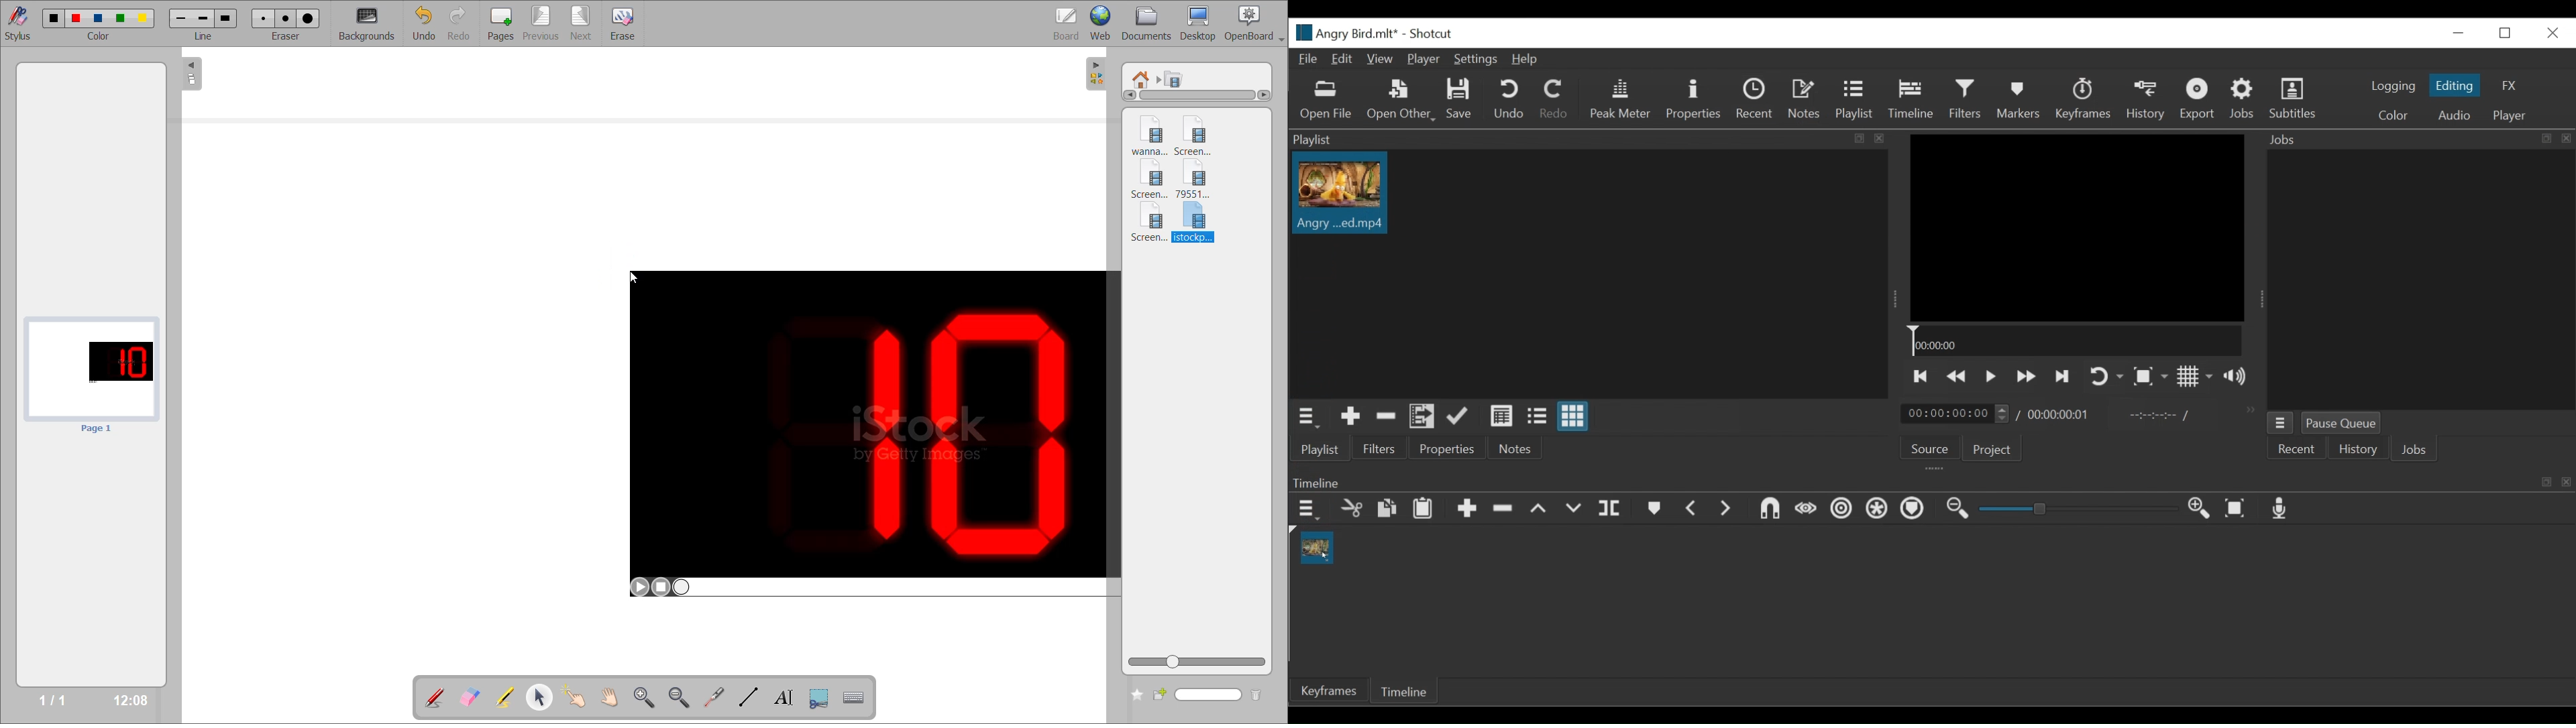 The image size is (2576, 728). Describe the element at coordinates (1266, 96) in the screenshot. I see `Right arrow` at that location.